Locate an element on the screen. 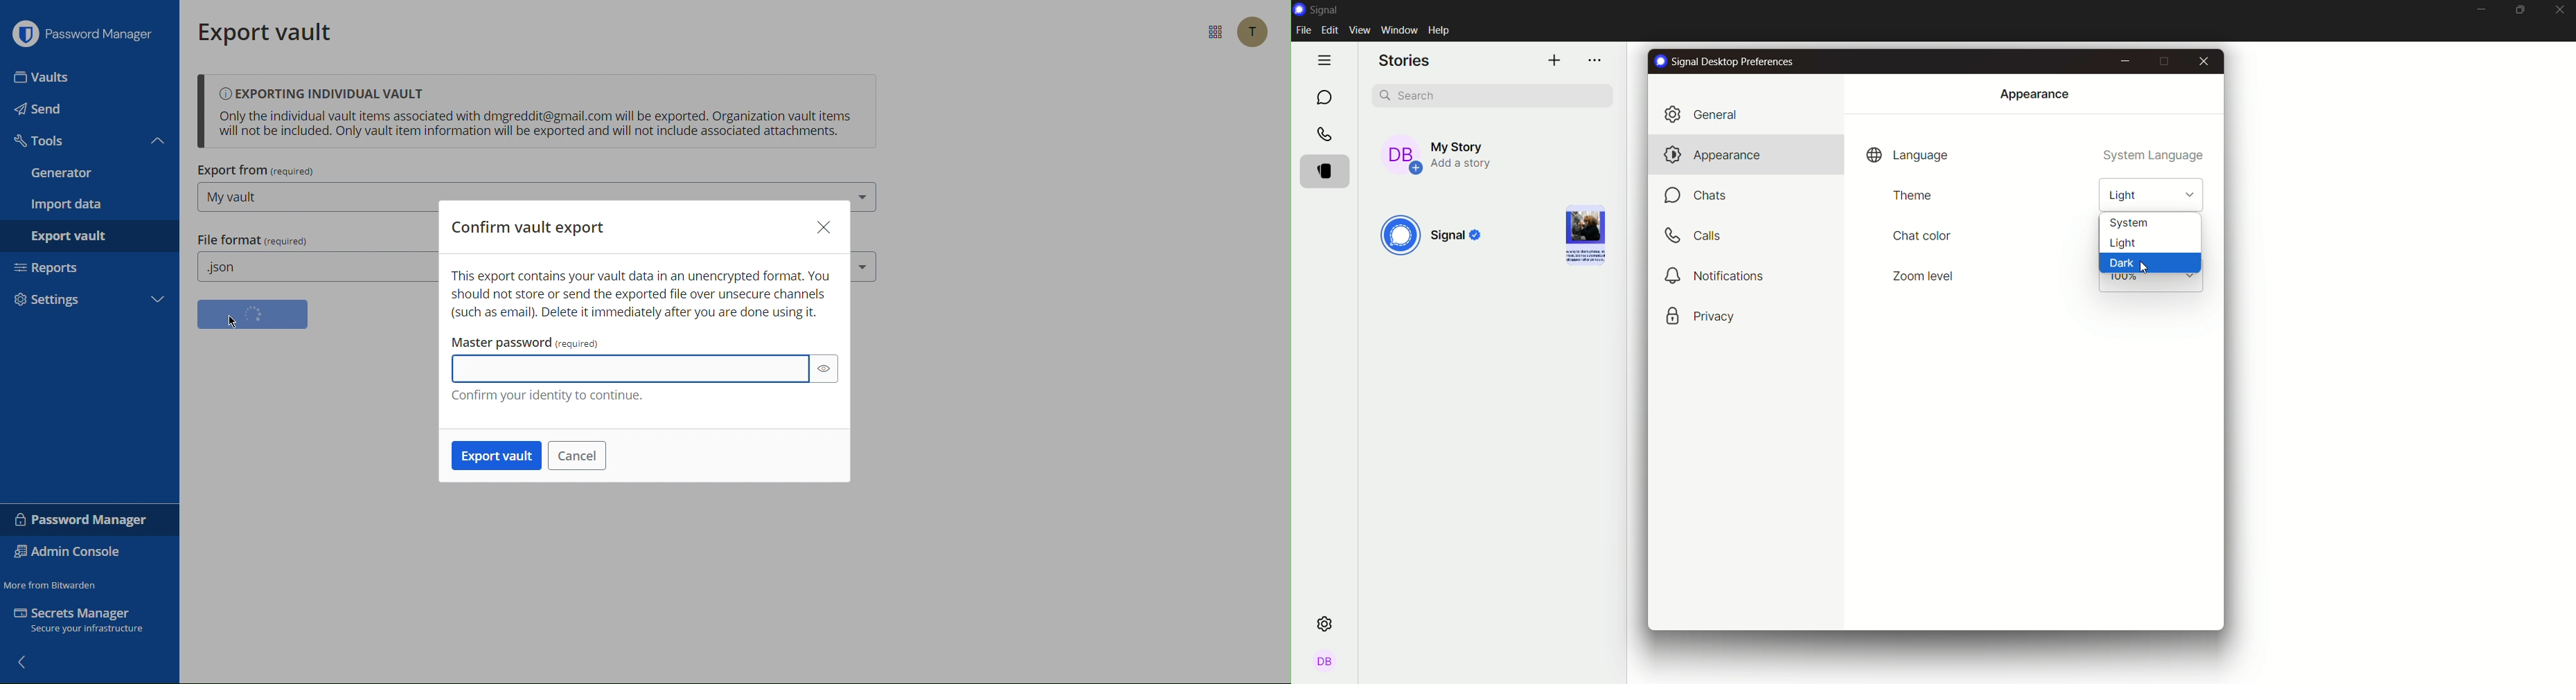 The height and width of the screenshot is (700, 2576). zoom level is located at coordinates (1926, 275).